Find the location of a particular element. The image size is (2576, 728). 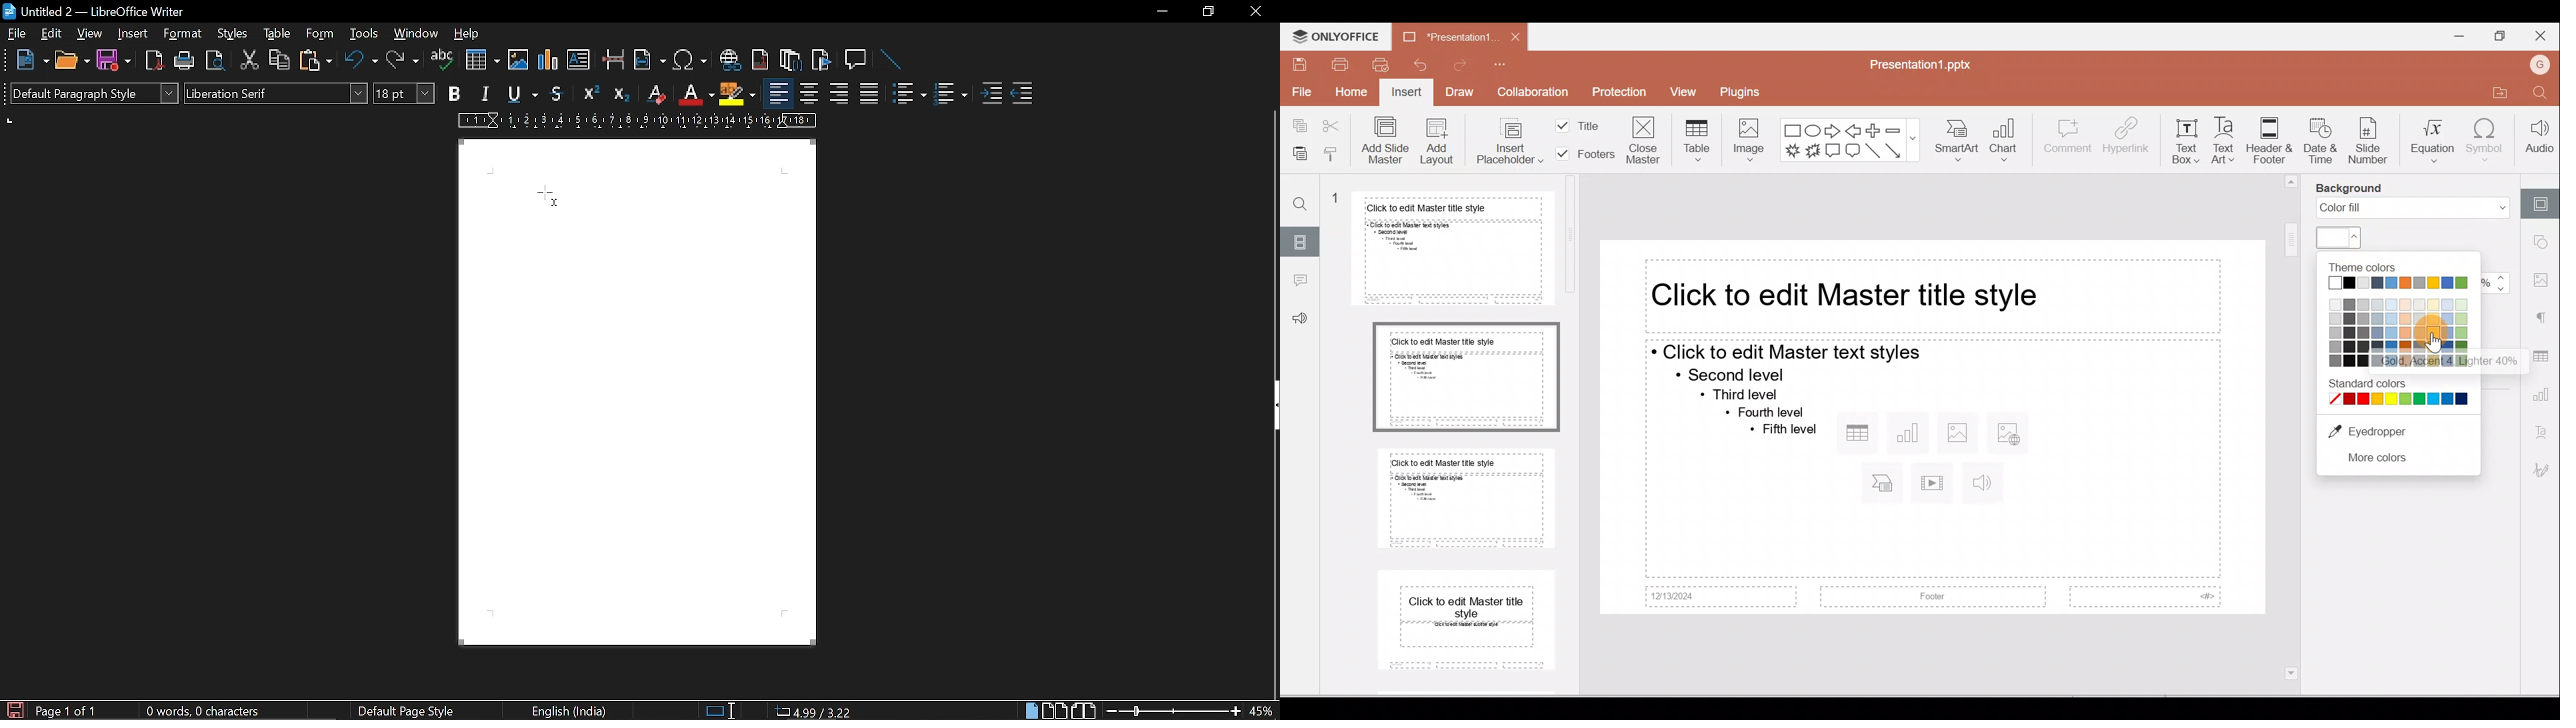

Draw is located at coordinates (1461, 94).